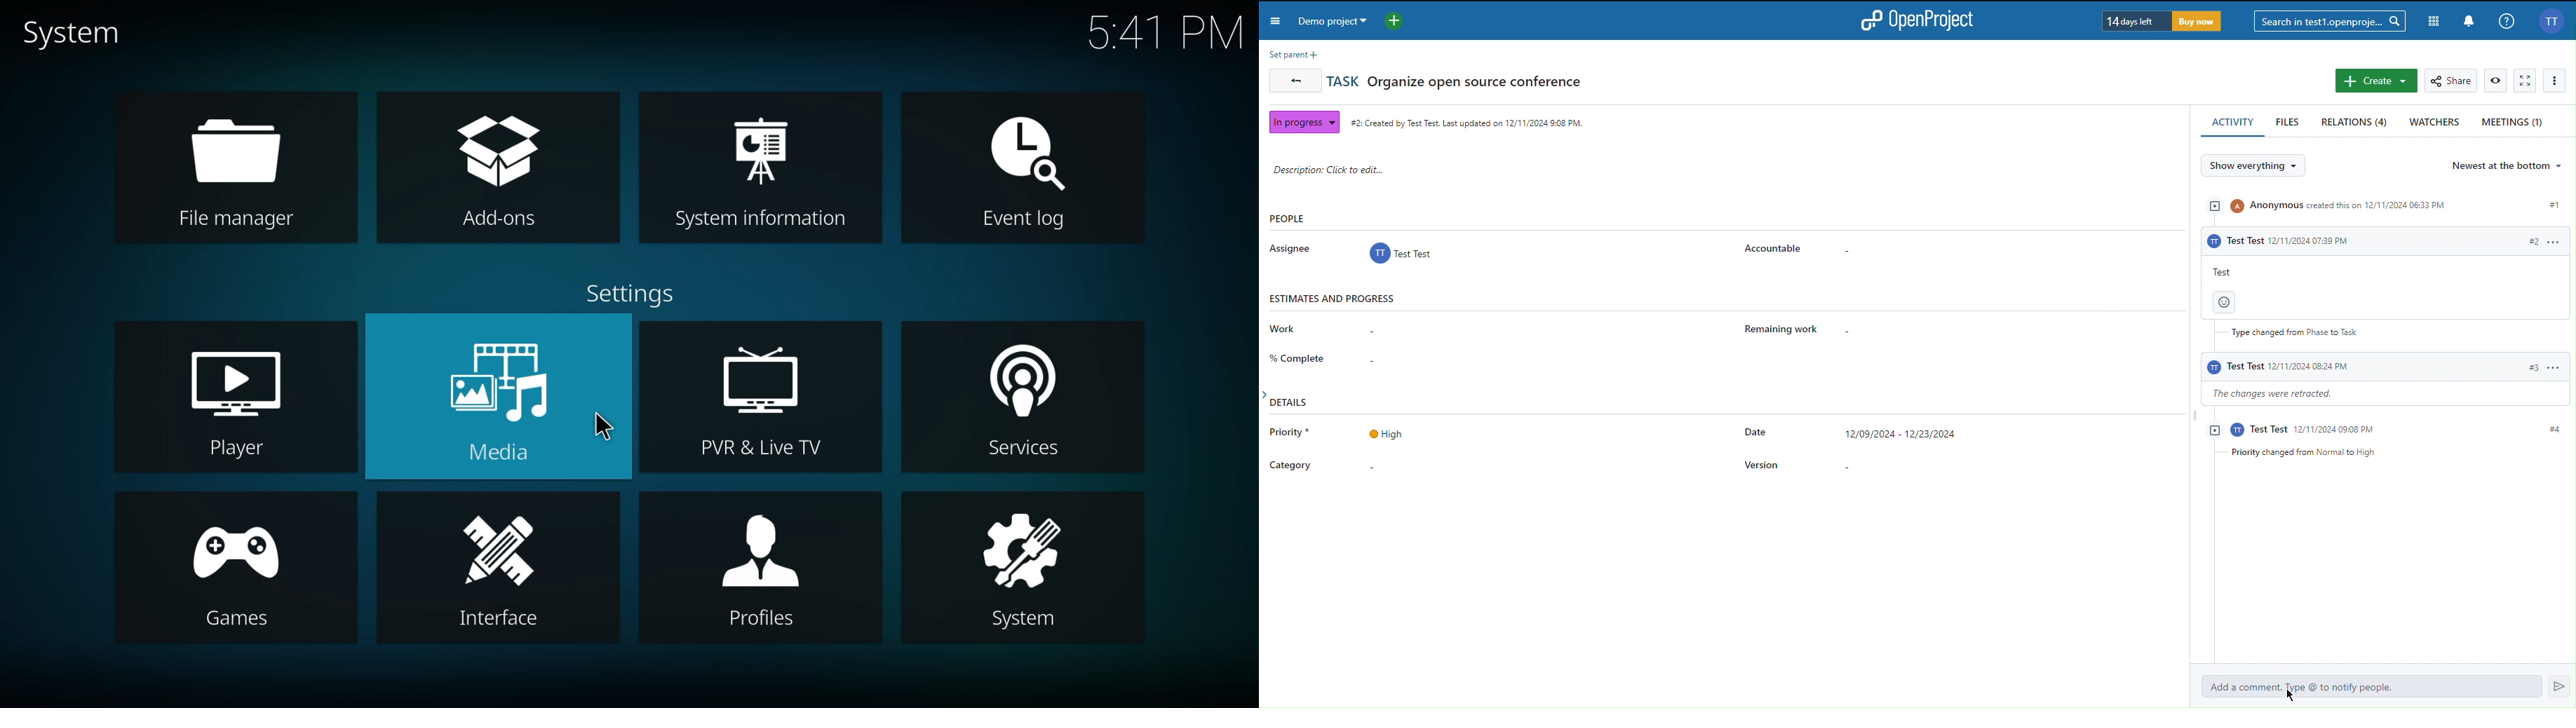 The image size is (2576, 728). Describe the element at coordinates (2467, 20) in the screenshot. I see `Notifications` at that location.